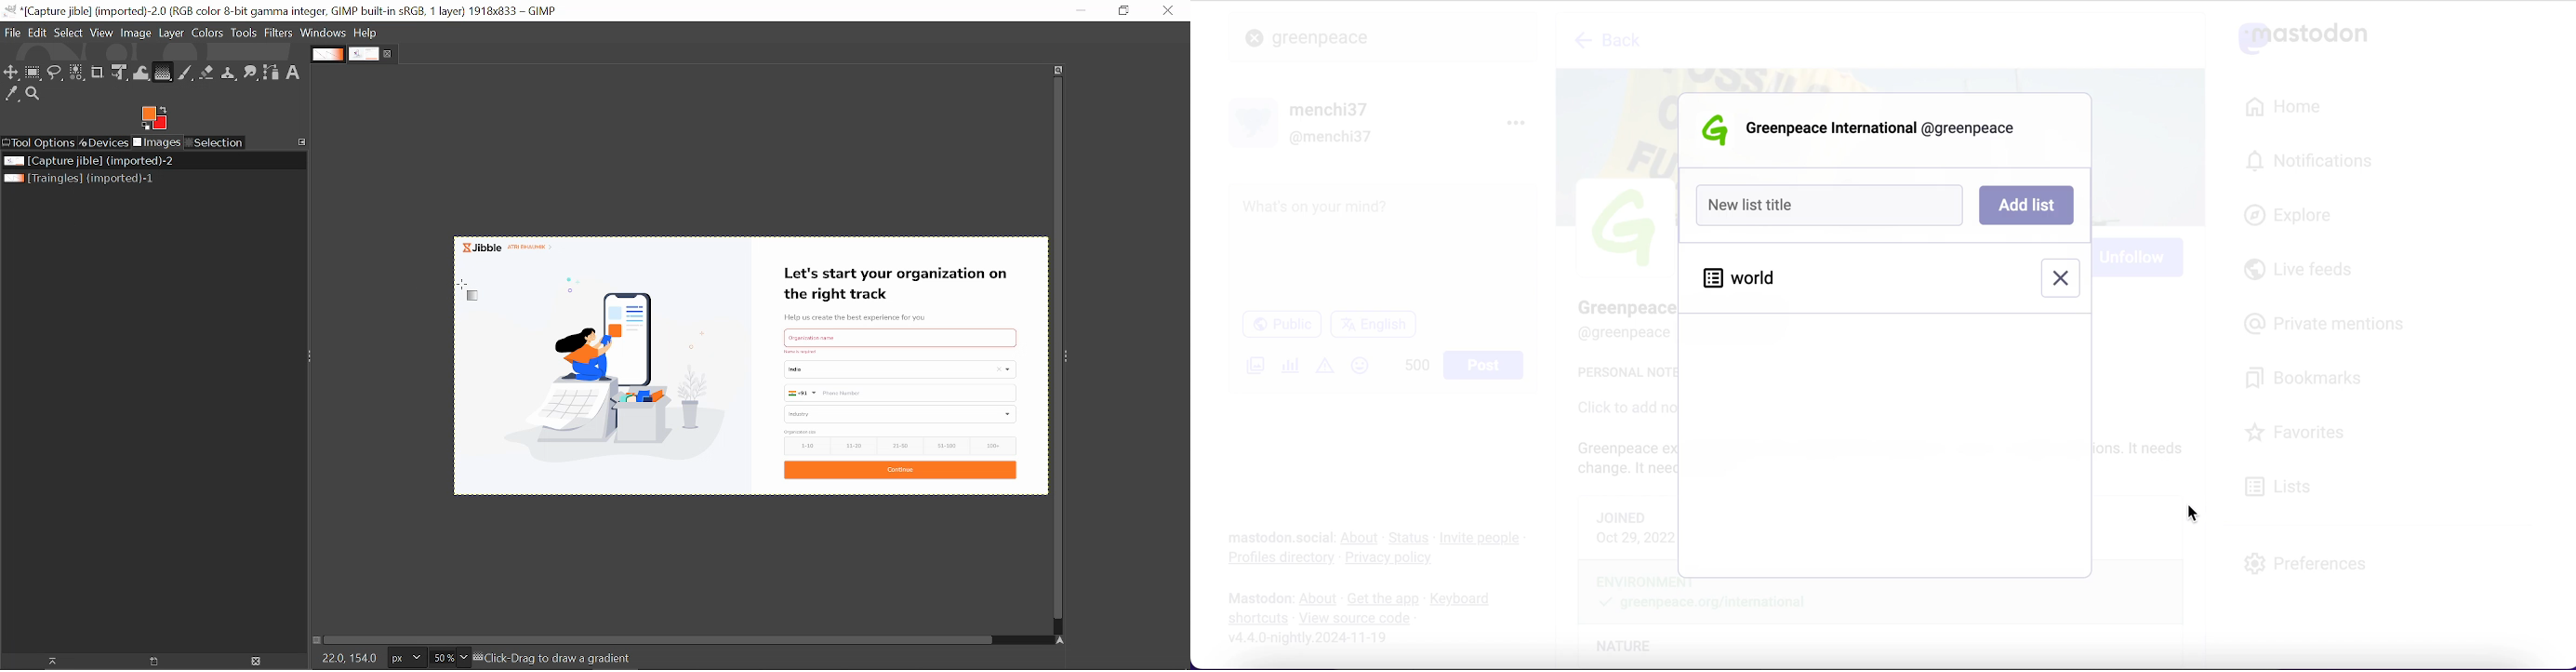  I want to click on Colors, so click(209, 34).